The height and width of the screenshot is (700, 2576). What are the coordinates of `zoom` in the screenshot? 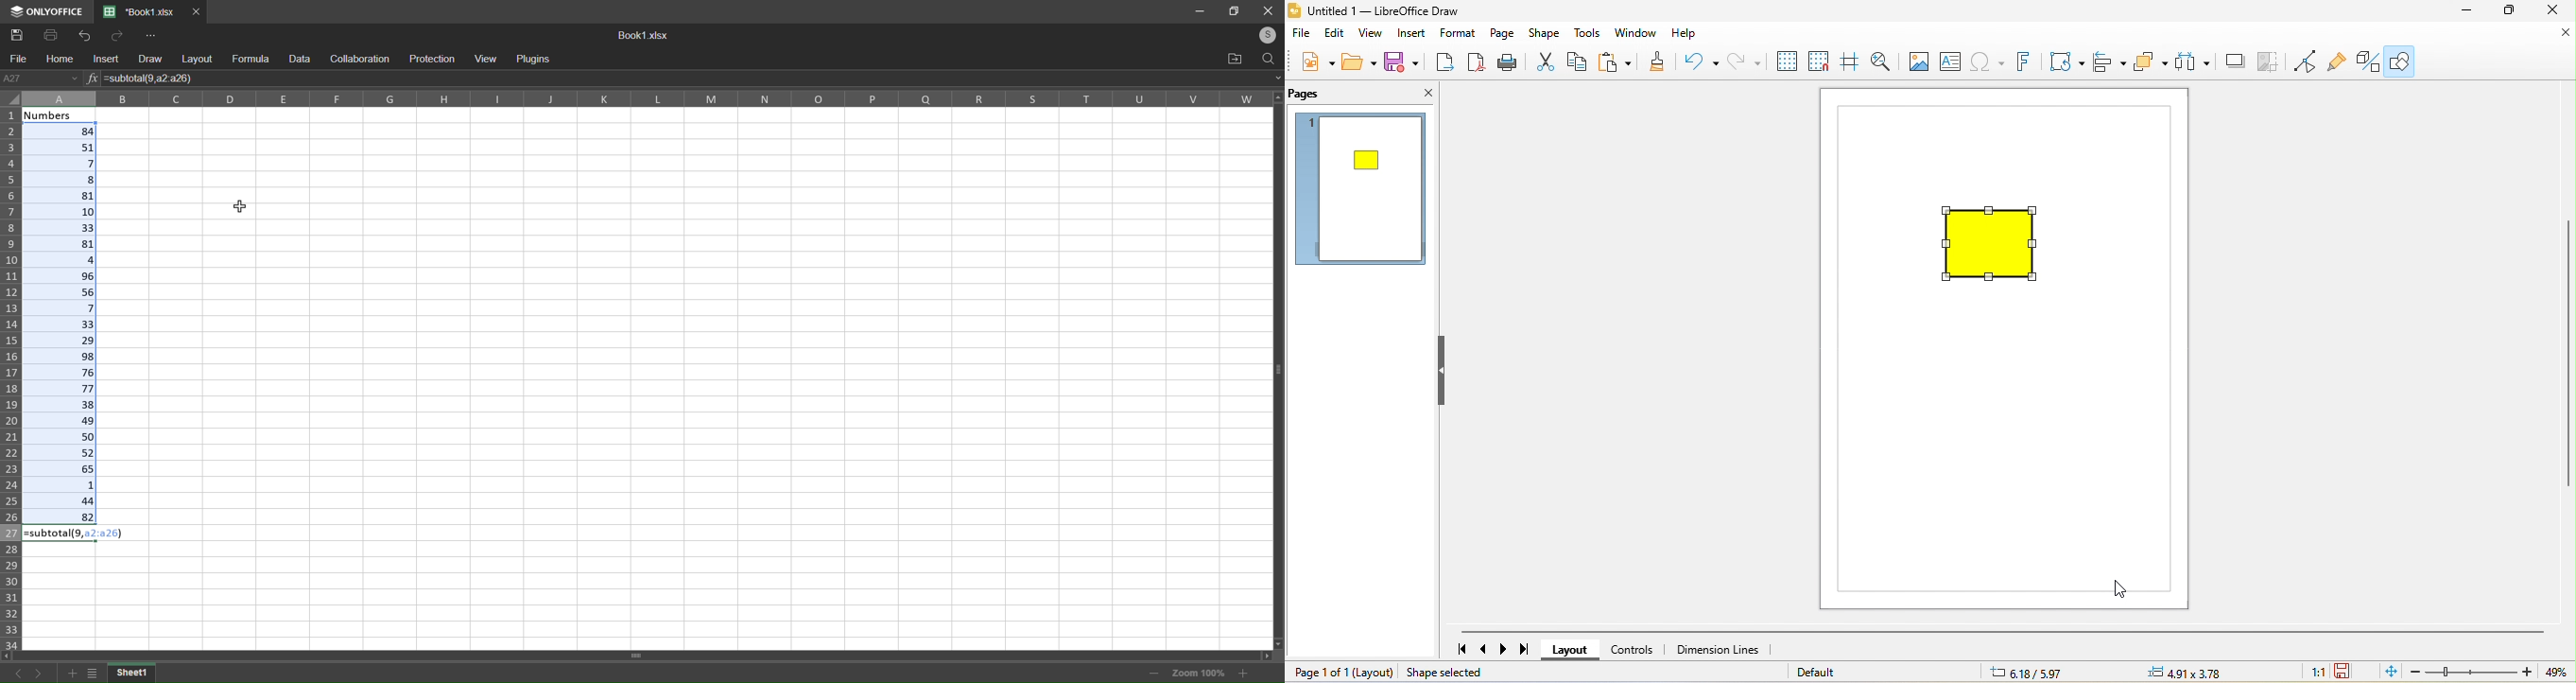 It's located at (2489, 673).